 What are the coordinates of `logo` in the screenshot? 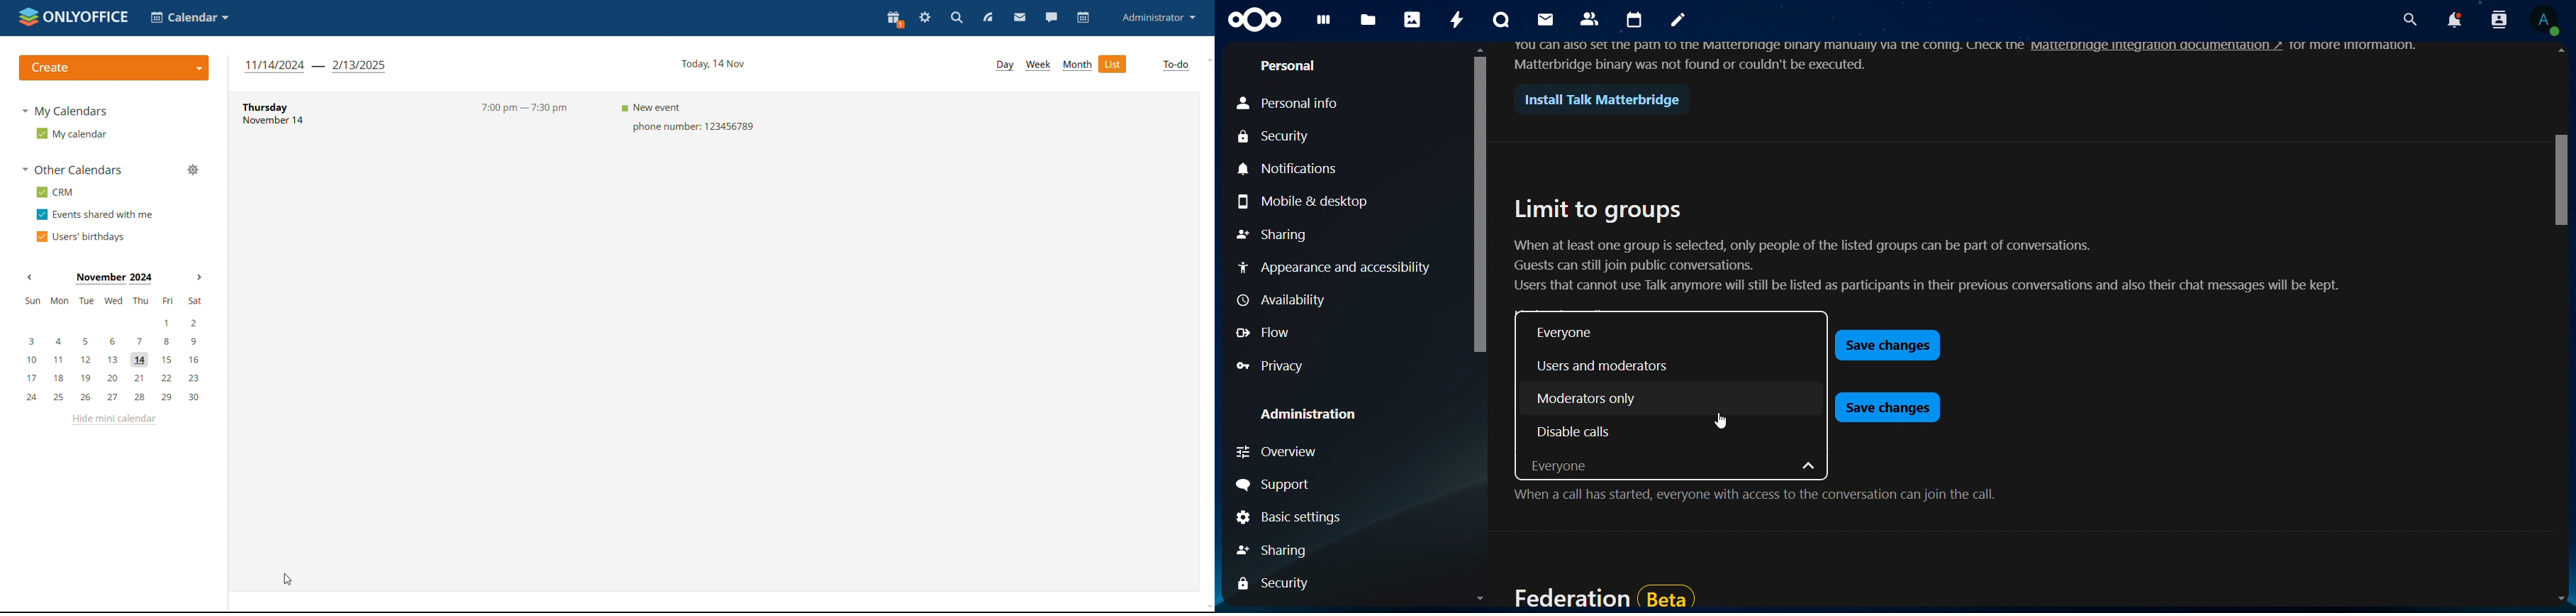 It's located at (113, 67).